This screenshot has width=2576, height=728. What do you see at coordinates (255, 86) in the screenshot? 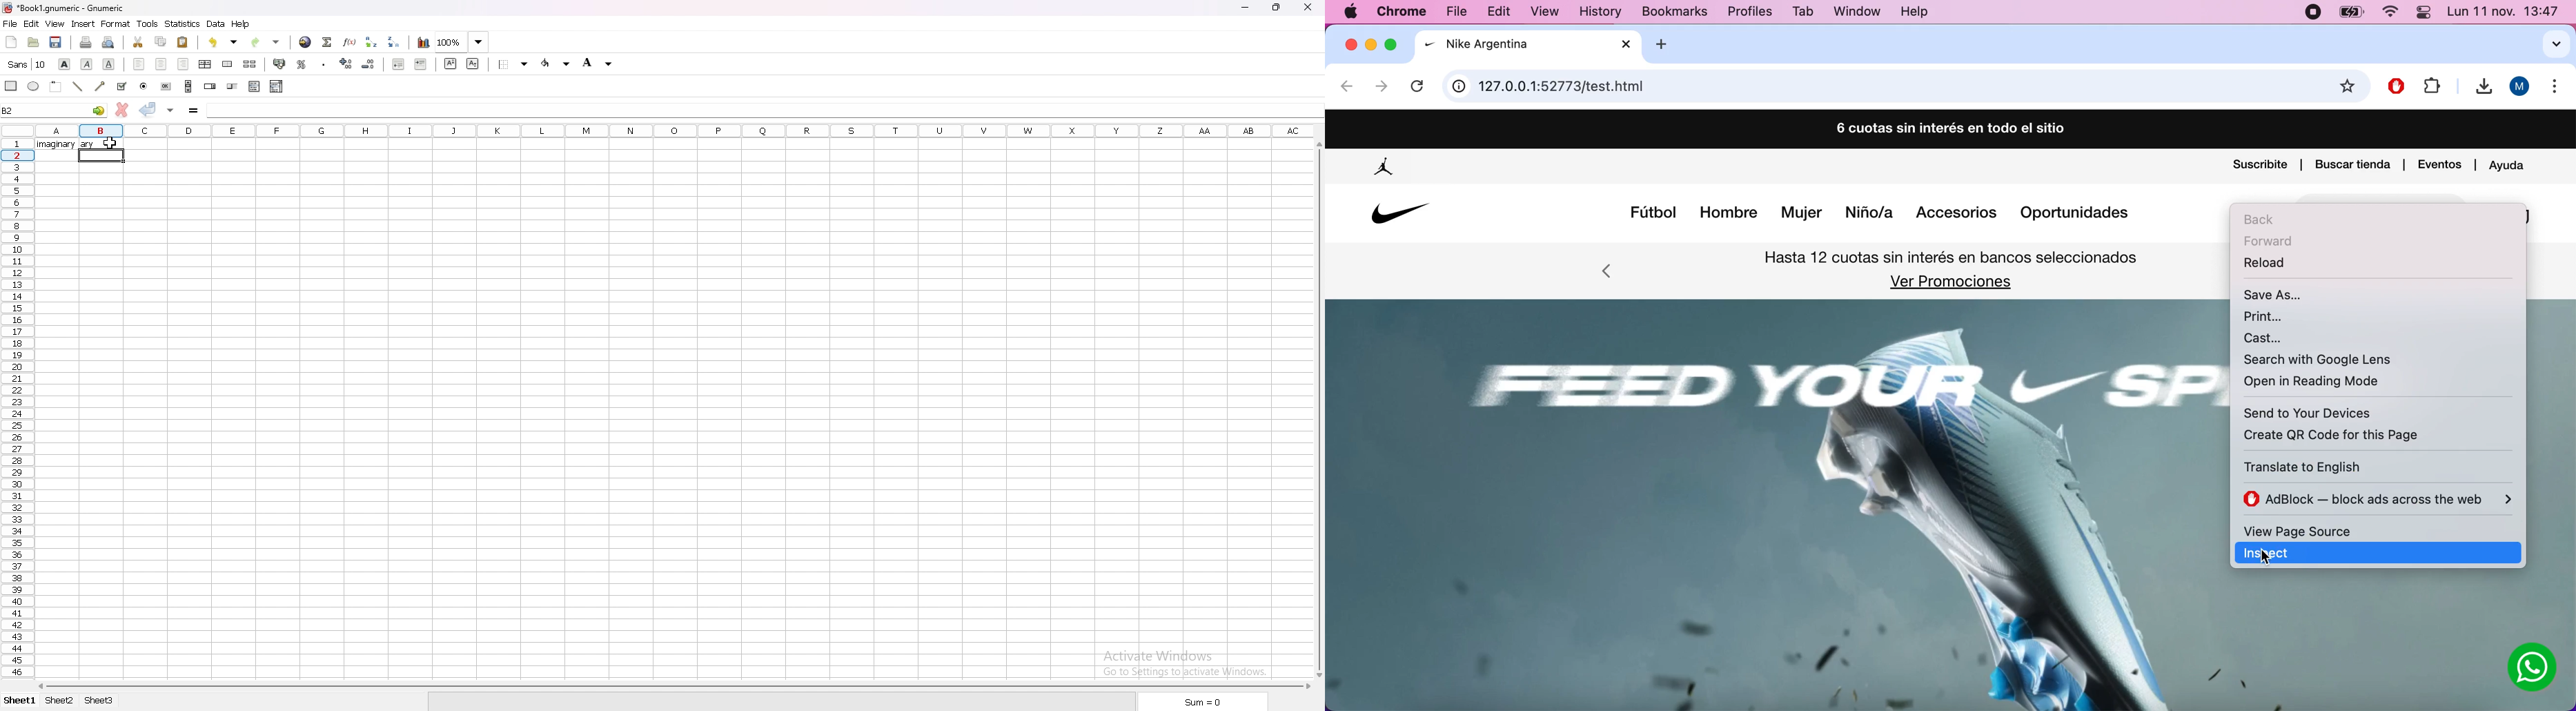
I see `list` at bounding box center [255, 86].